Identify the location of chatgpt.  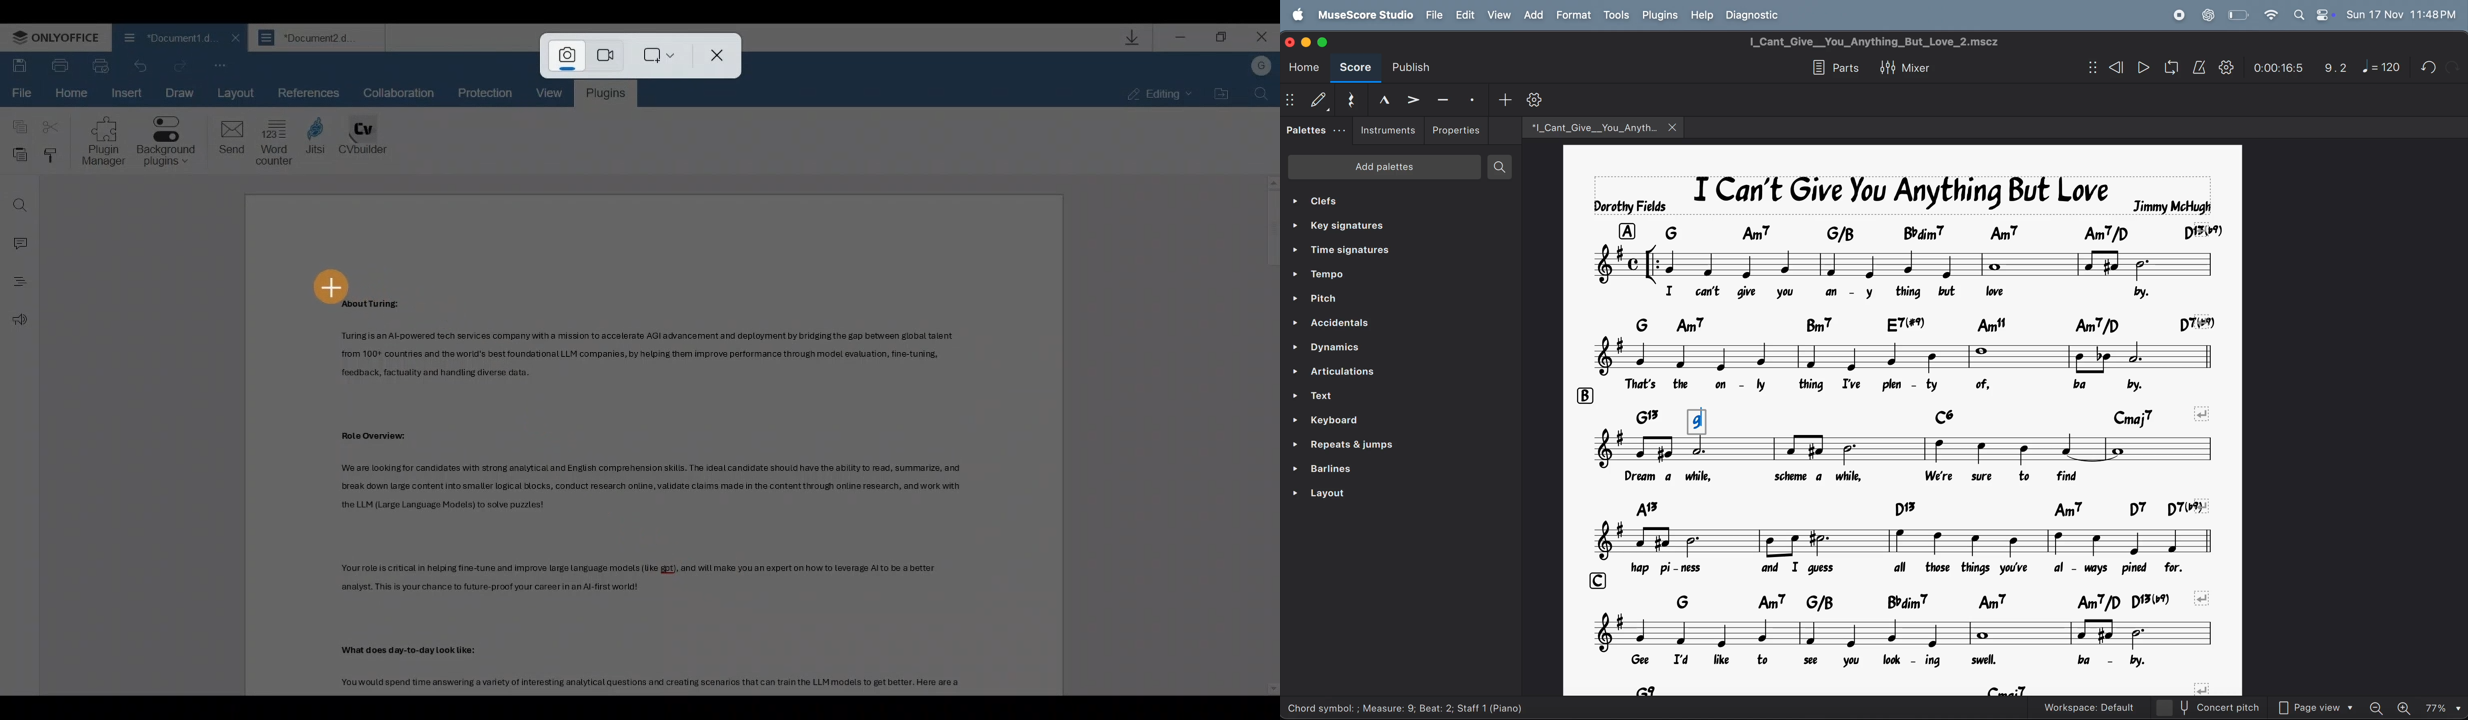
(2209, 15).